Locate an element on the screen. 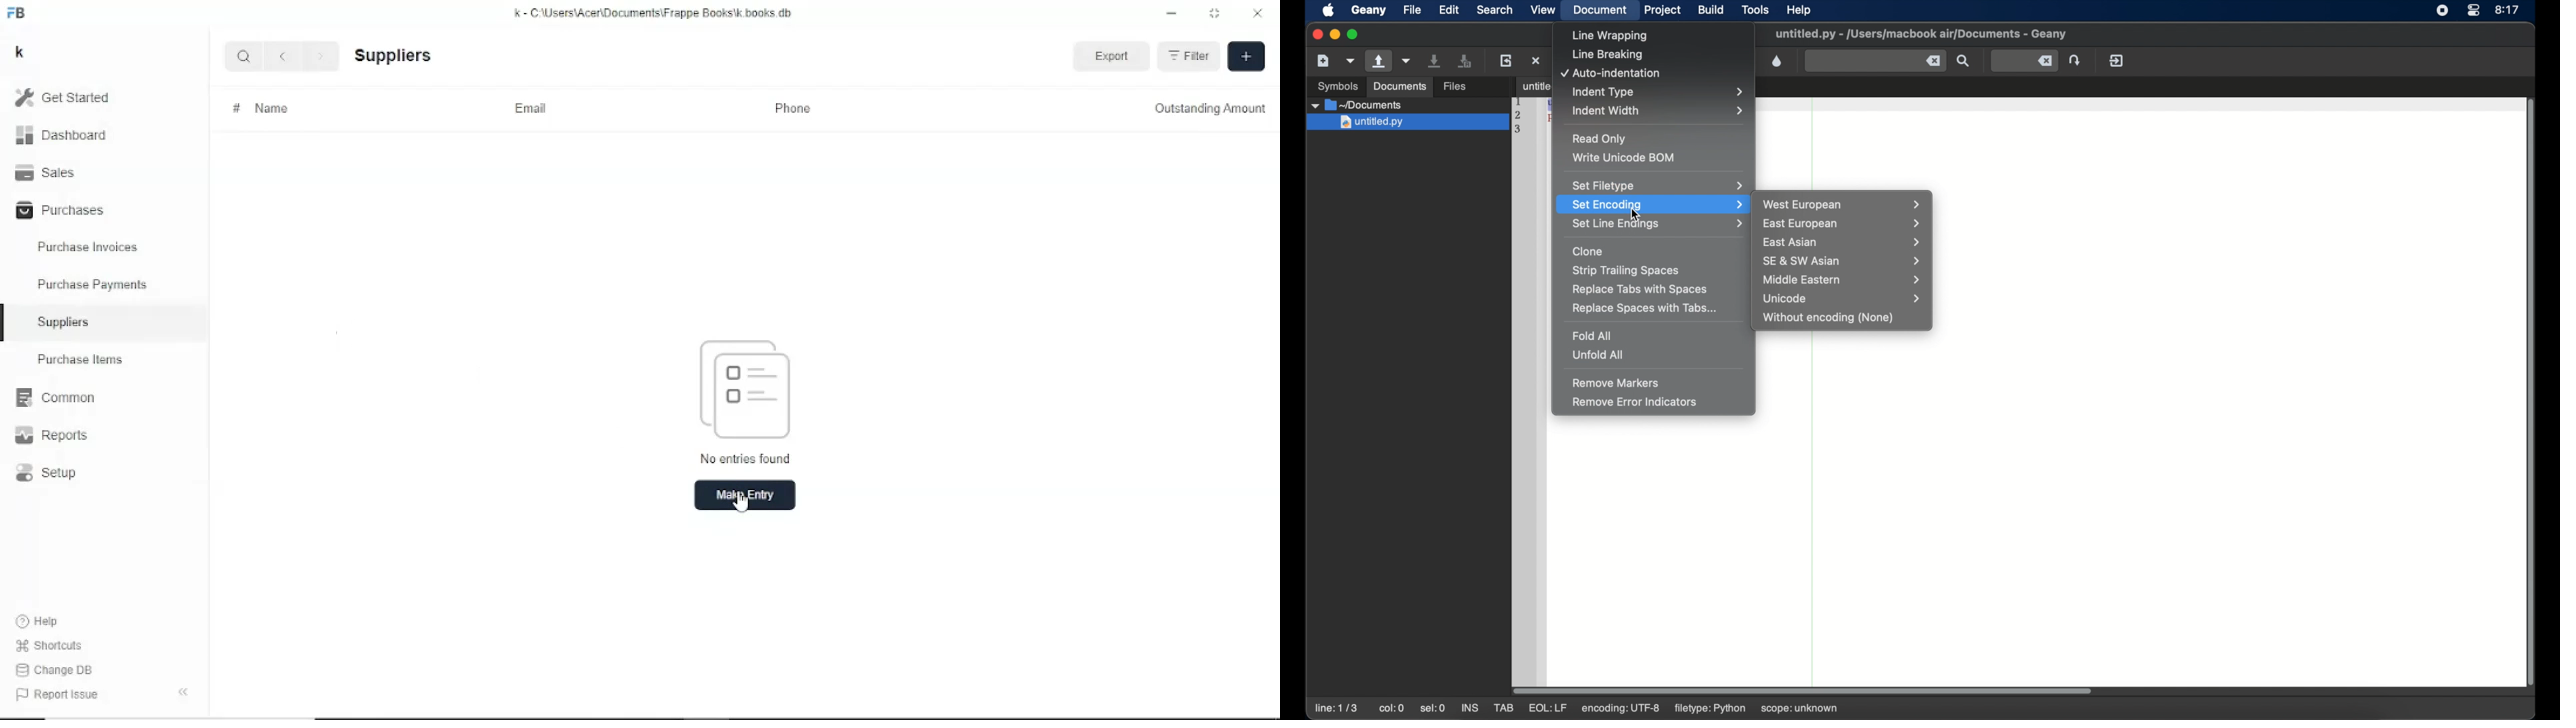  strip trailing spaces is located at coordinates (1627, 271).